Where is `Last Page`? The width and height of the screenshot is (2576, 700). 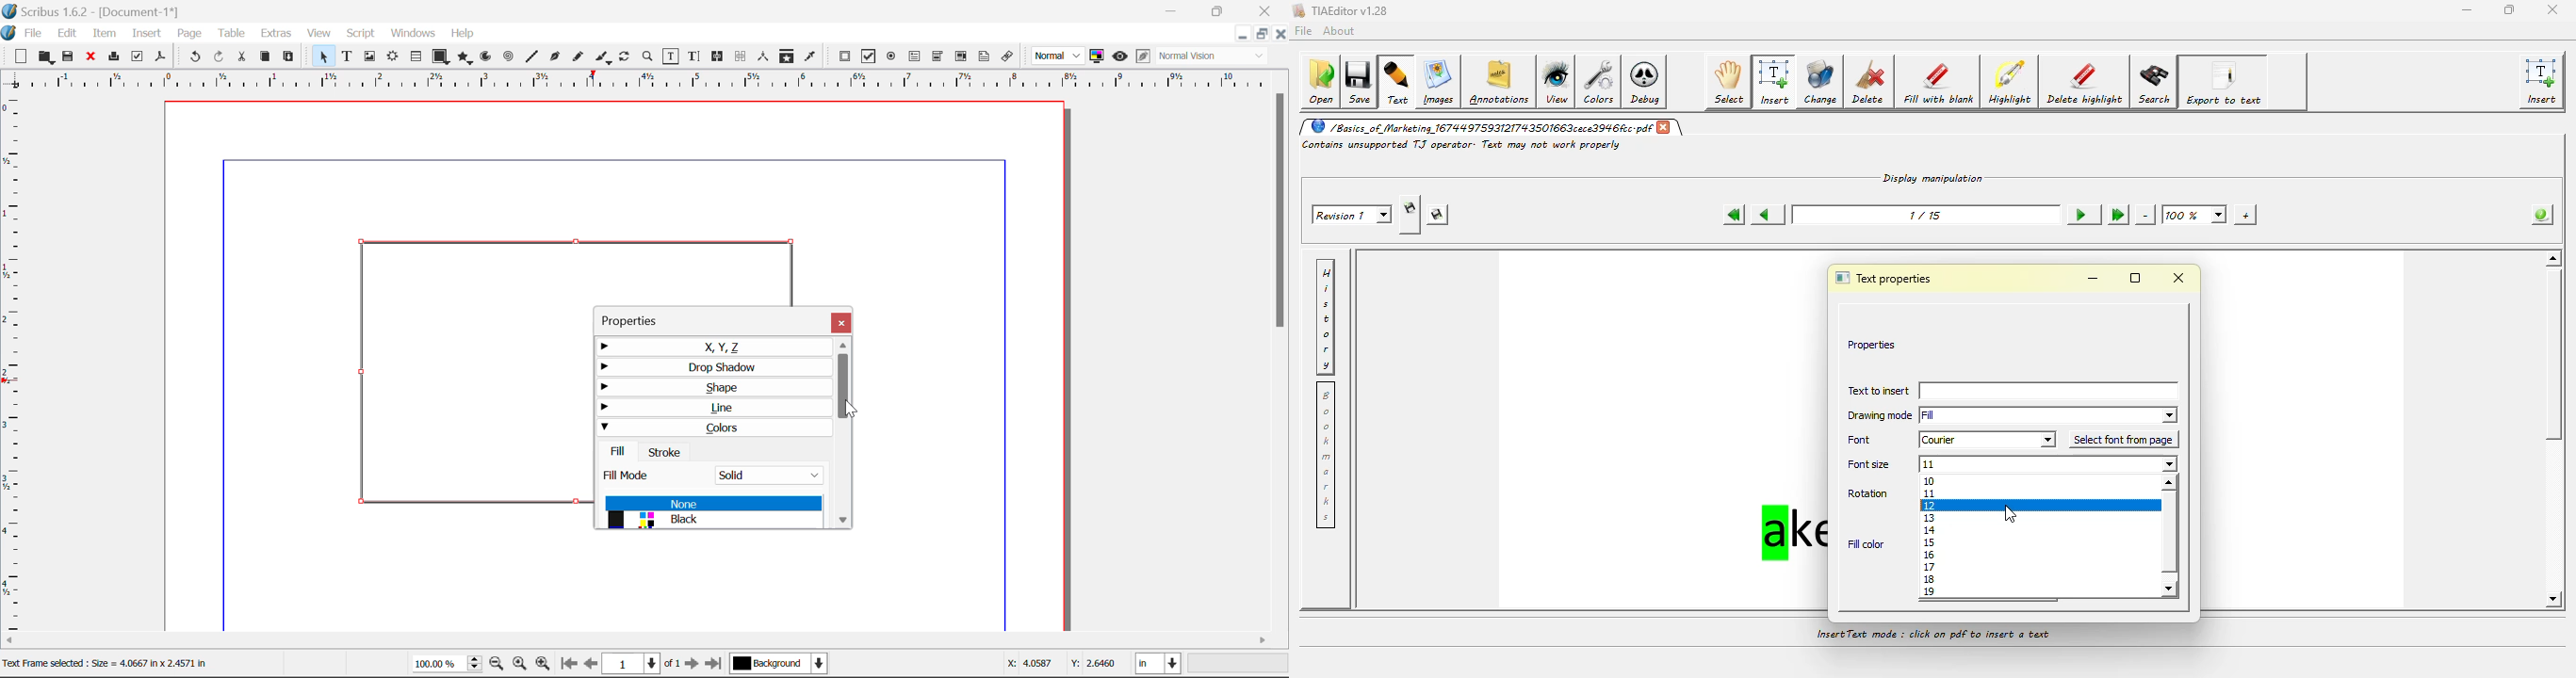 Last Page is located at coordinates (716, 665).